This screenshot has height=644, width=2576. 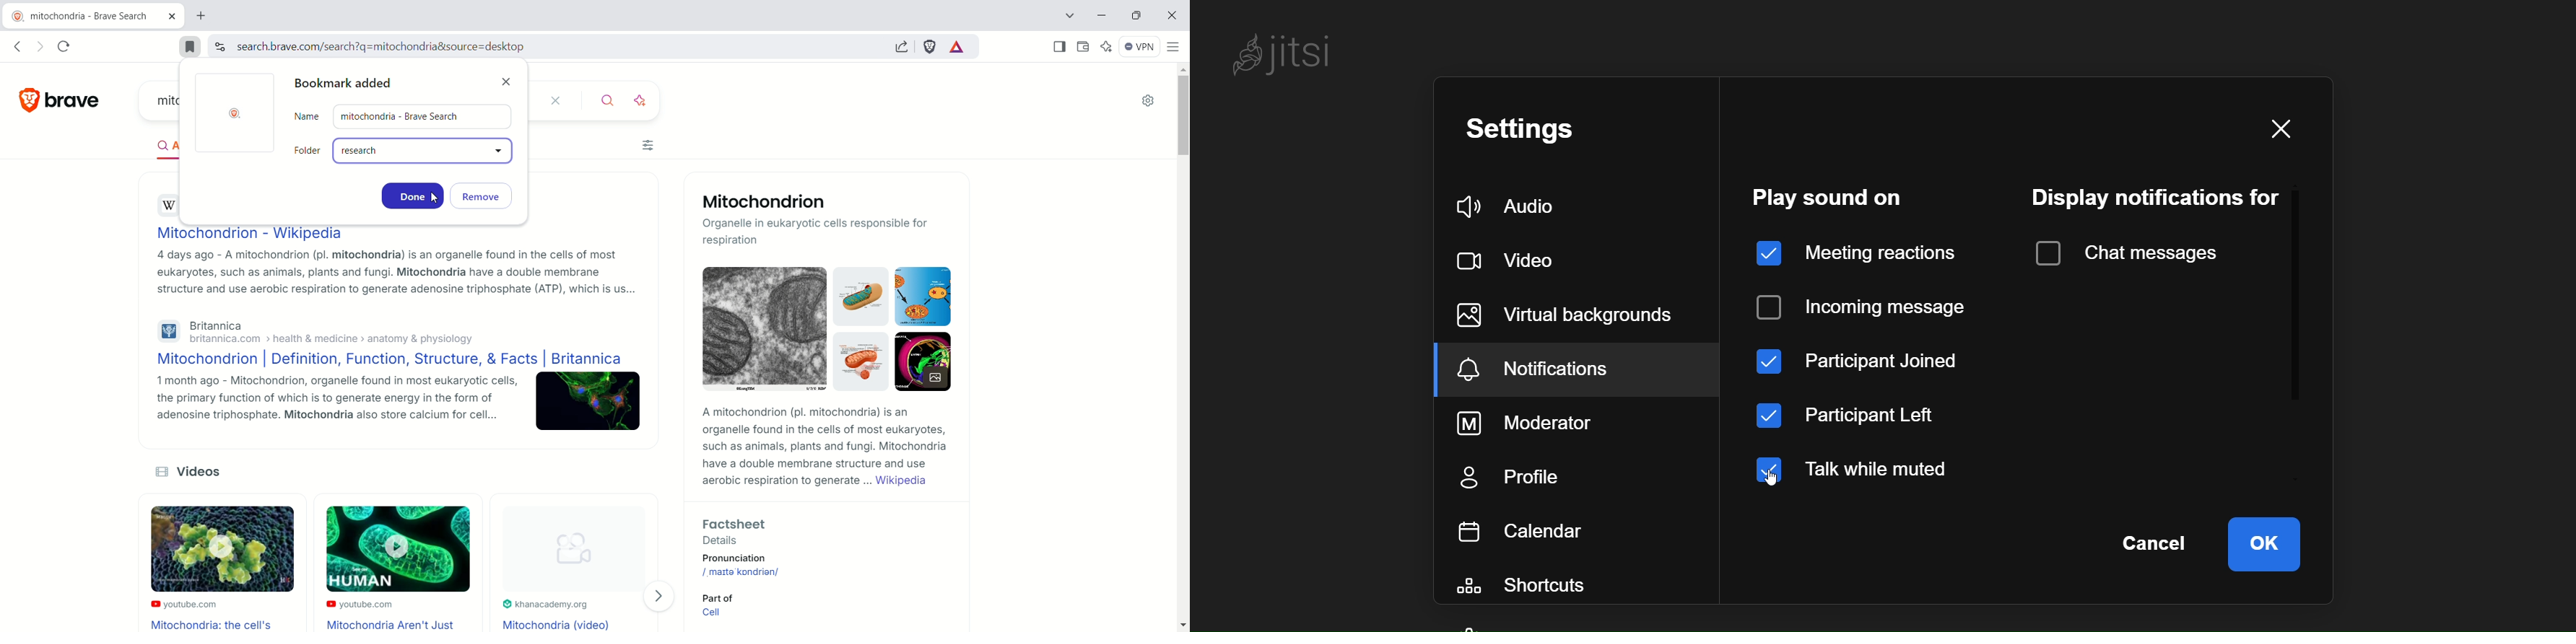 What do you see at coordinates (821, 333) in the screenshot?
I see `Mitochondrion images` at bounding box center [821, 333].